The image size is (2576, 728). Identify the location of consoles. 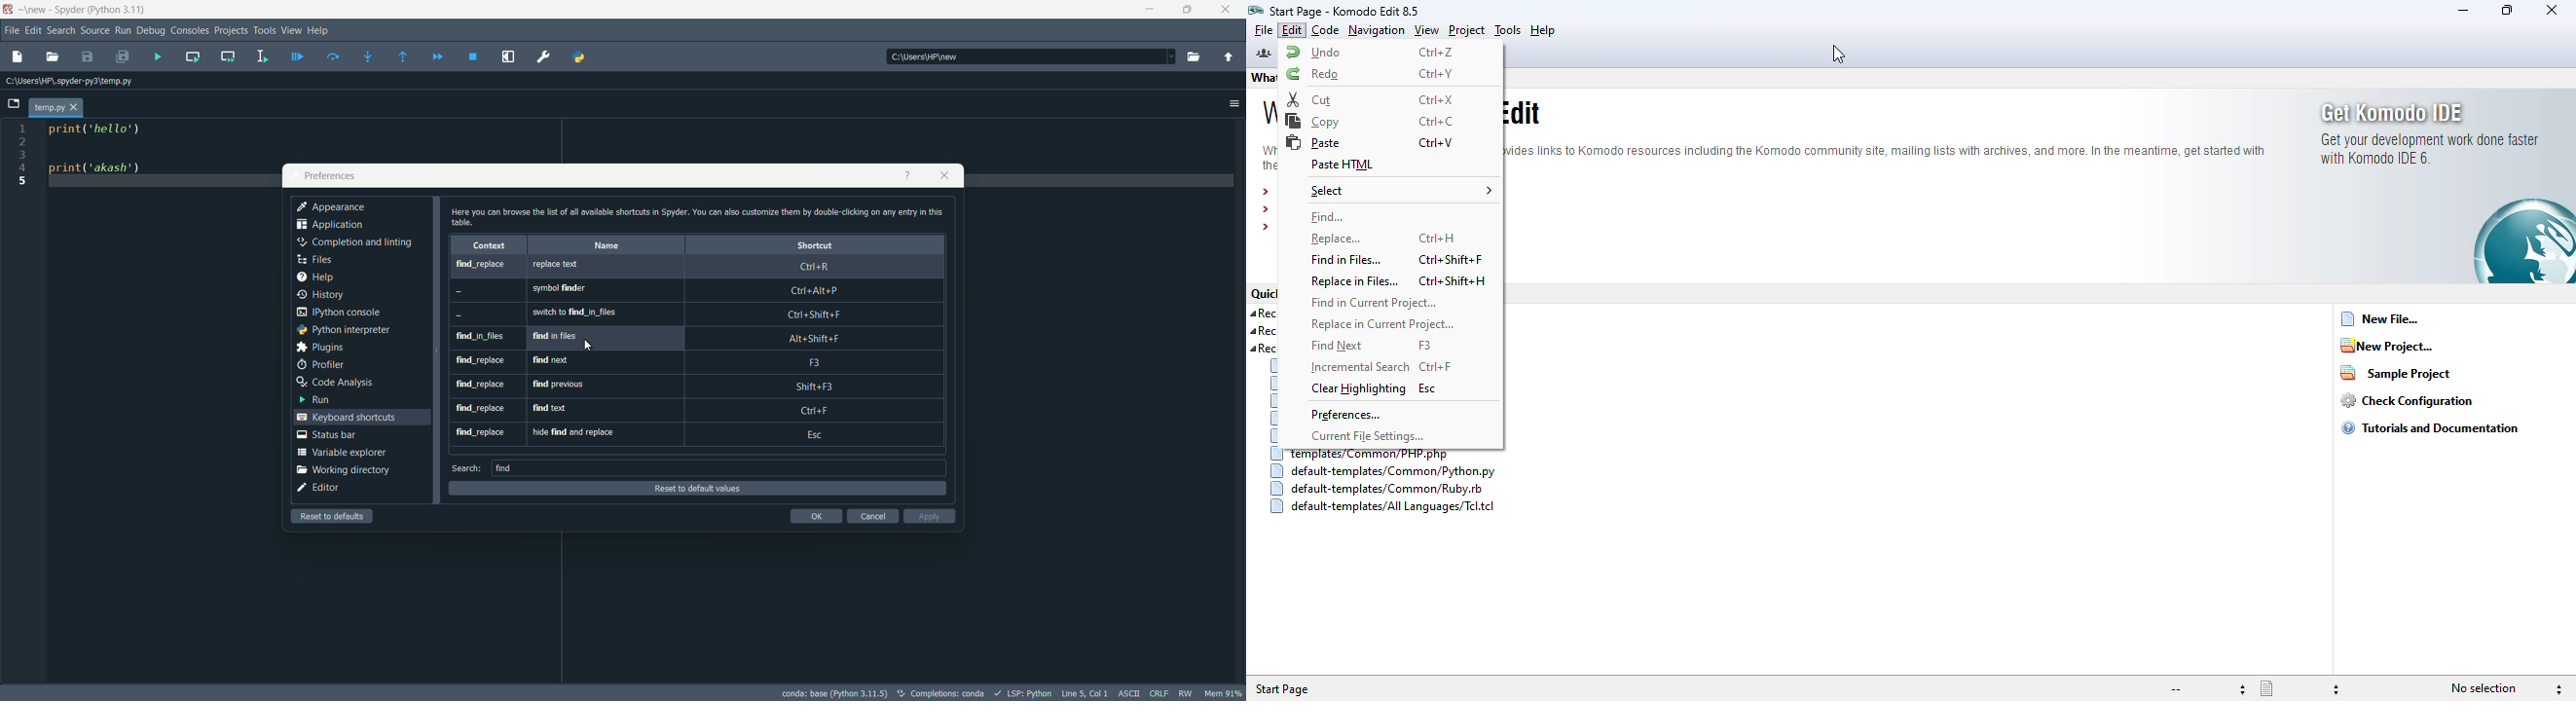
(187, 29).